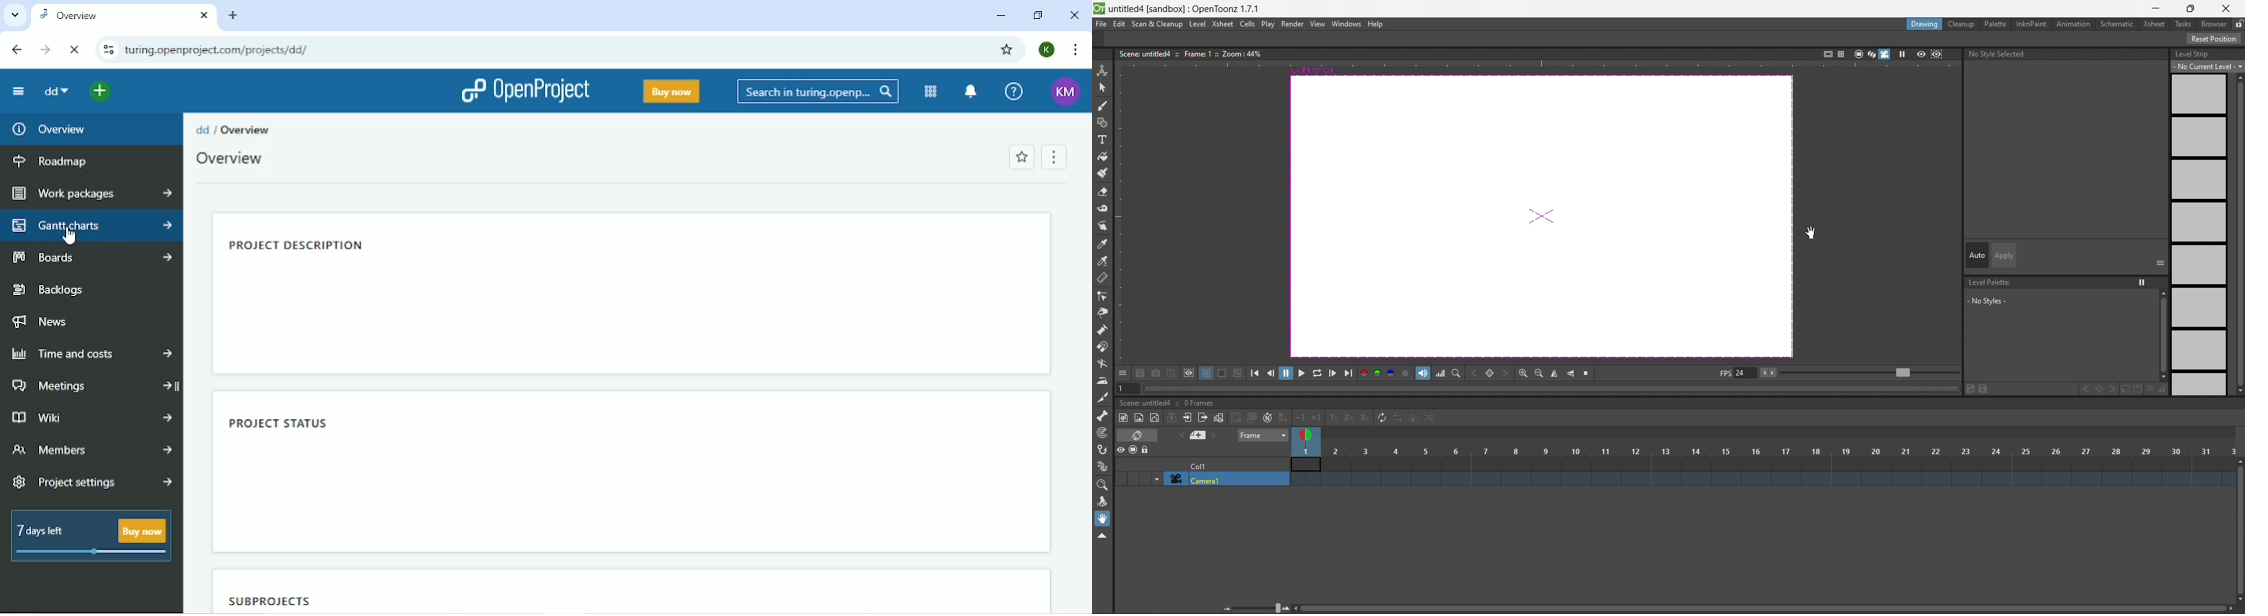  I want to click on selection tool, so click(1103, 87).